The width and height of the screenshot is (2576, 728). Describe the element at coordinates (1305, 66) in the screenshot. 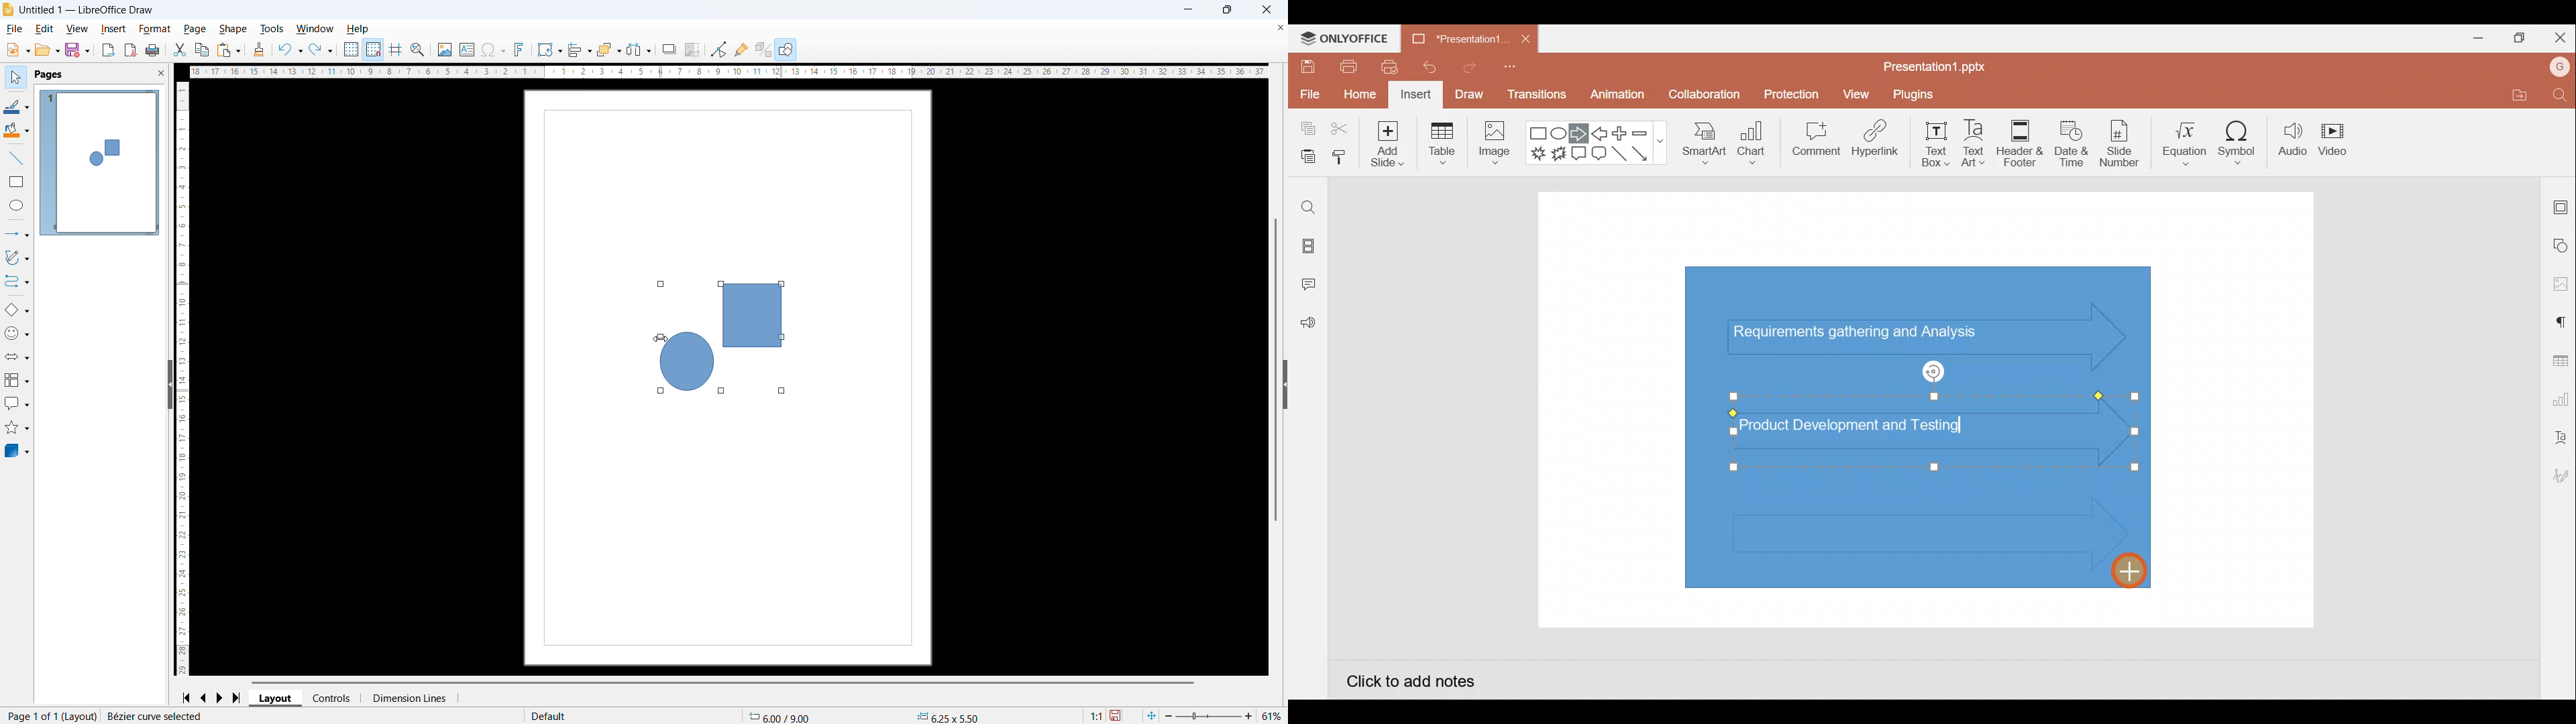

I see `Save` at that location.